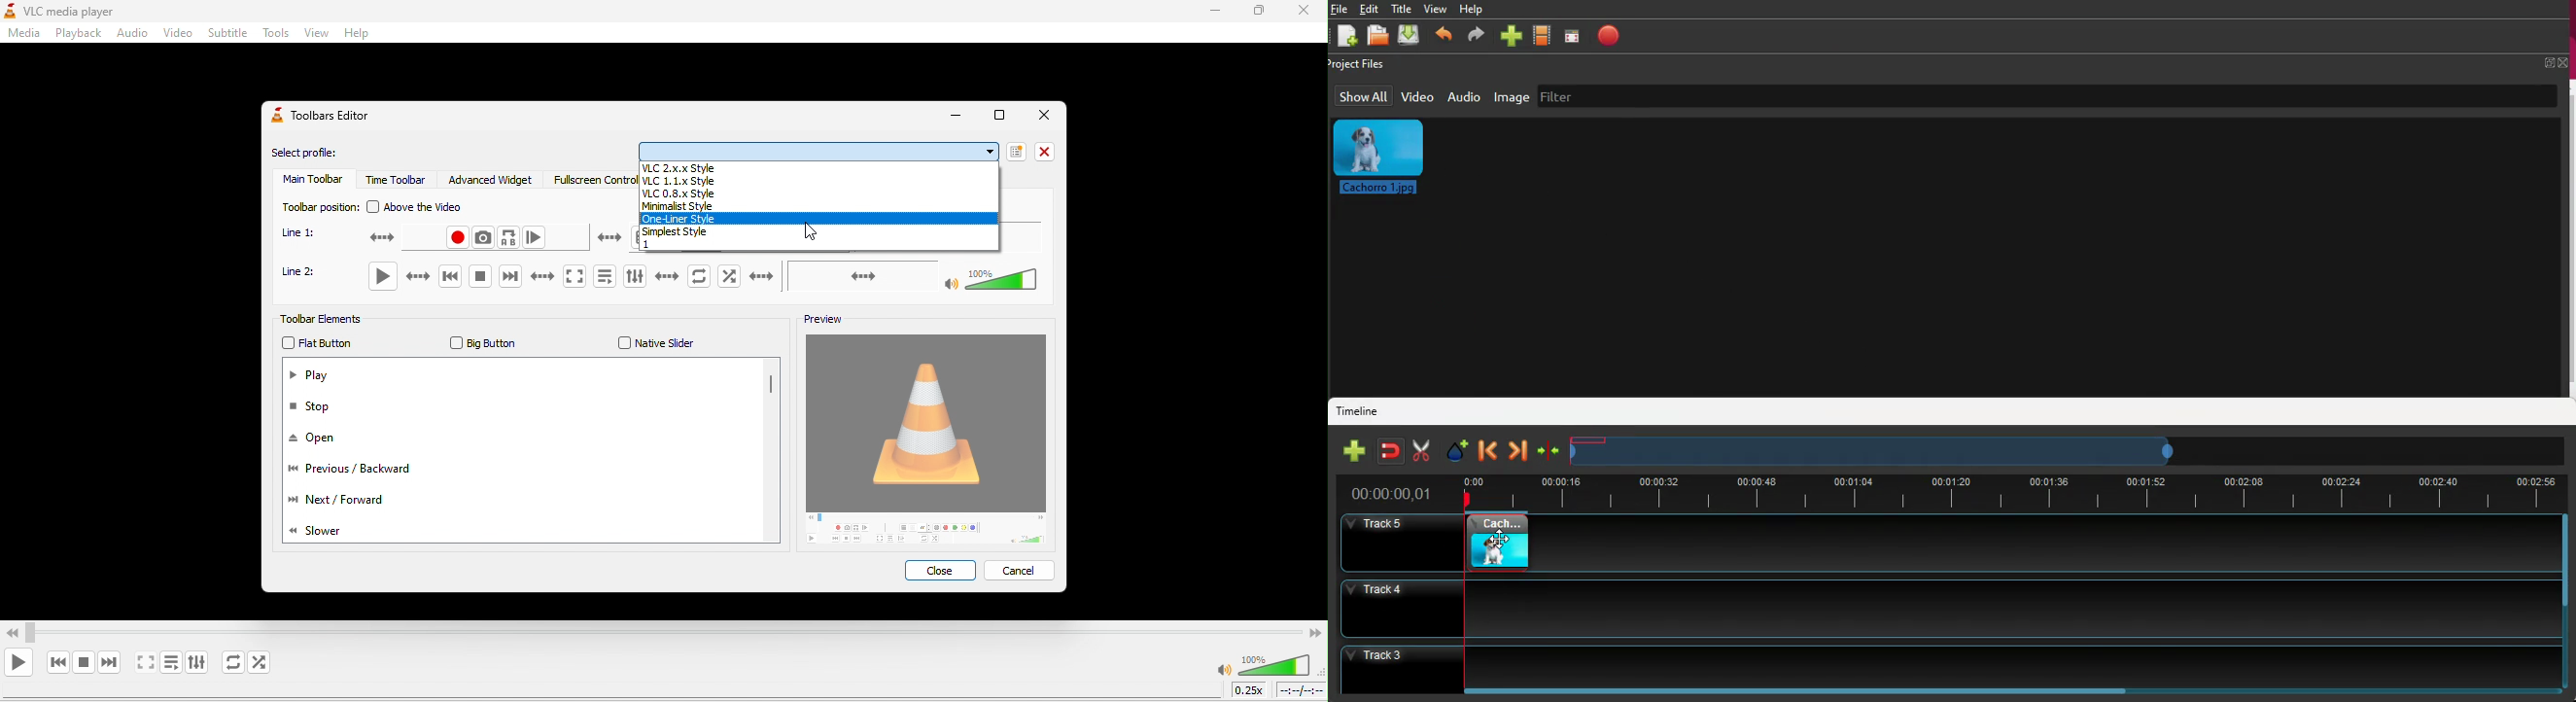  What do you see at coordinates (315, 440) in the screenshot?
I see `open` at bounding box center [315, 440].